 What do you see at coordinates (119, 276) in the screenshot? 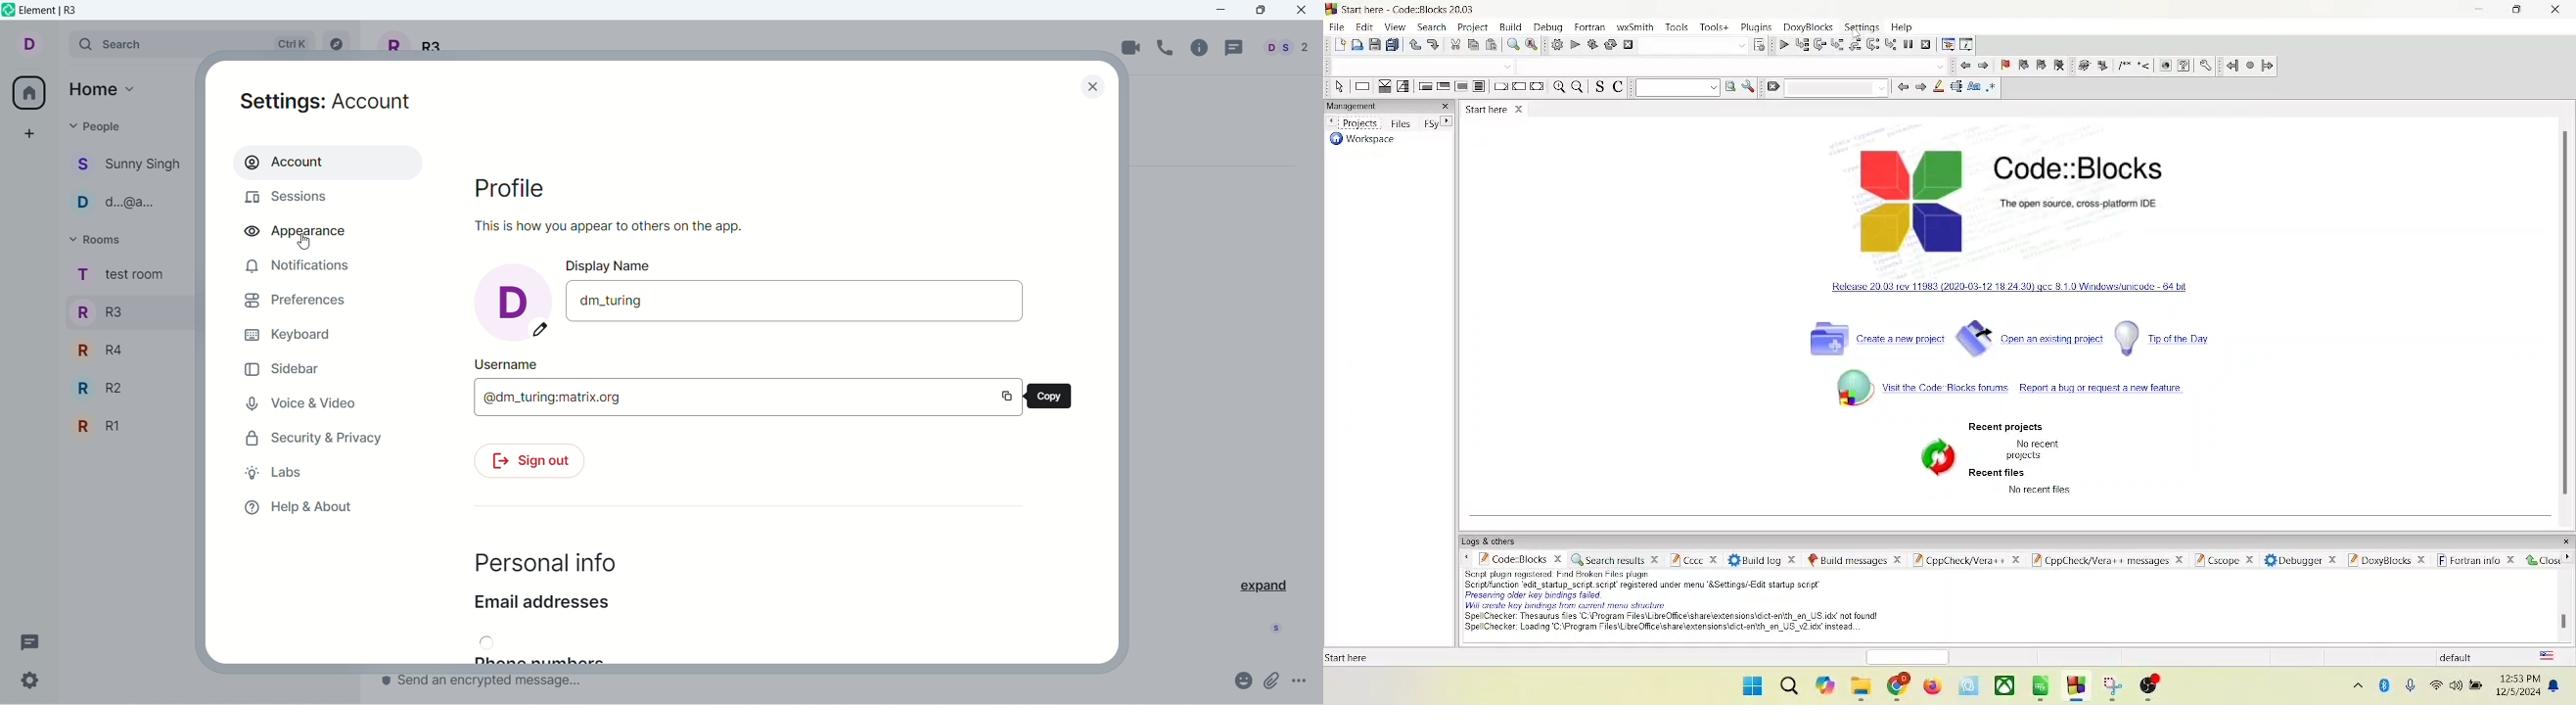
I see `rooms` at bounding box center [119, 276].